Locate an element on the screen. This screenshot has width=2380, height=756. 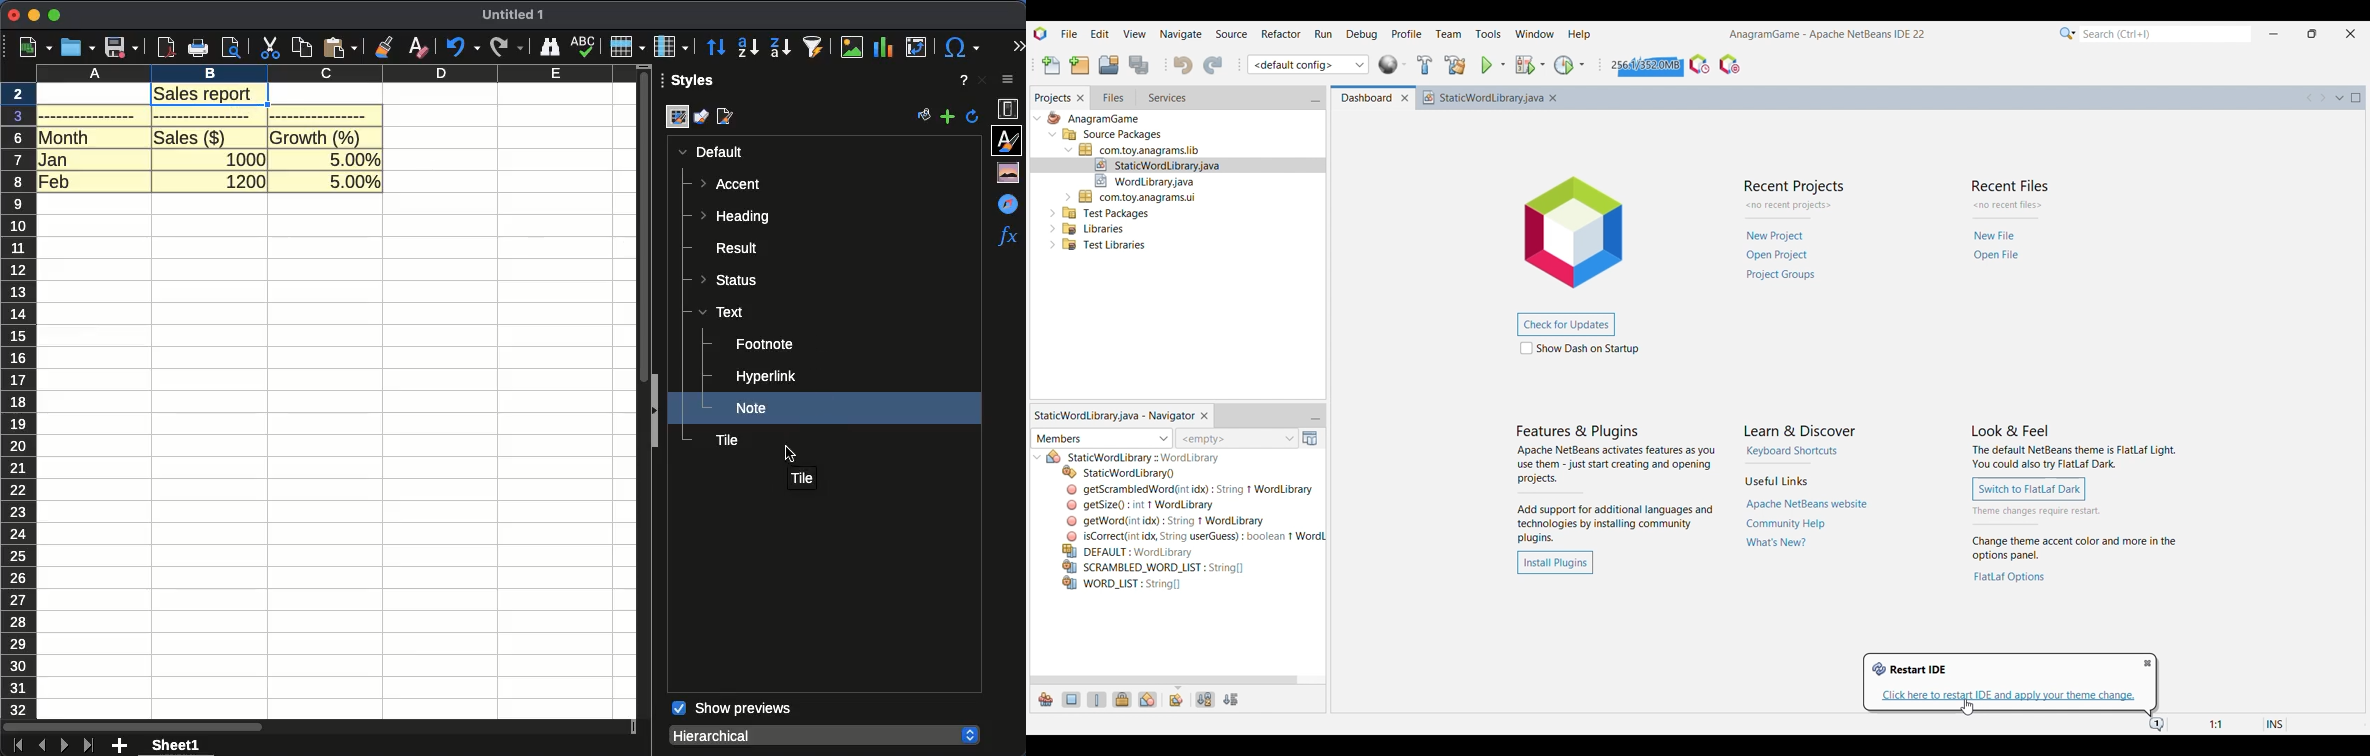
add new style is located at coordinates (947, 117).